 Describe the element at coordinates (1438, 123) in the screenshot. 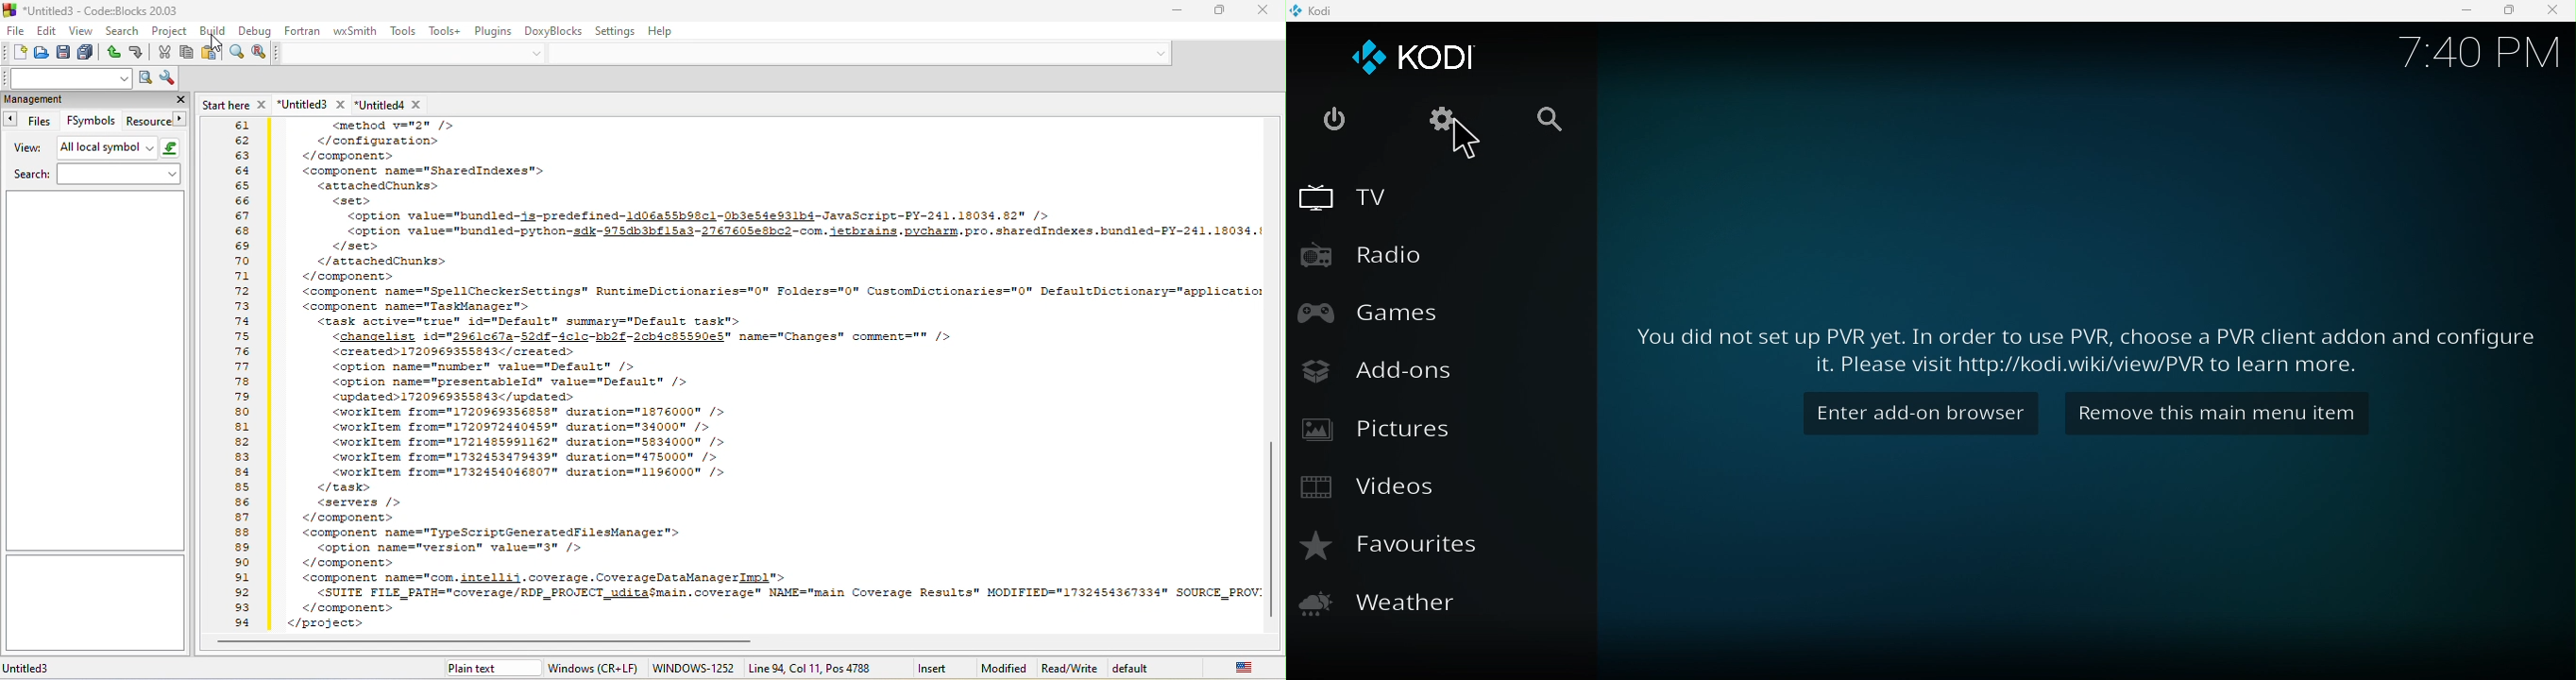

I see `Settings` at that location.